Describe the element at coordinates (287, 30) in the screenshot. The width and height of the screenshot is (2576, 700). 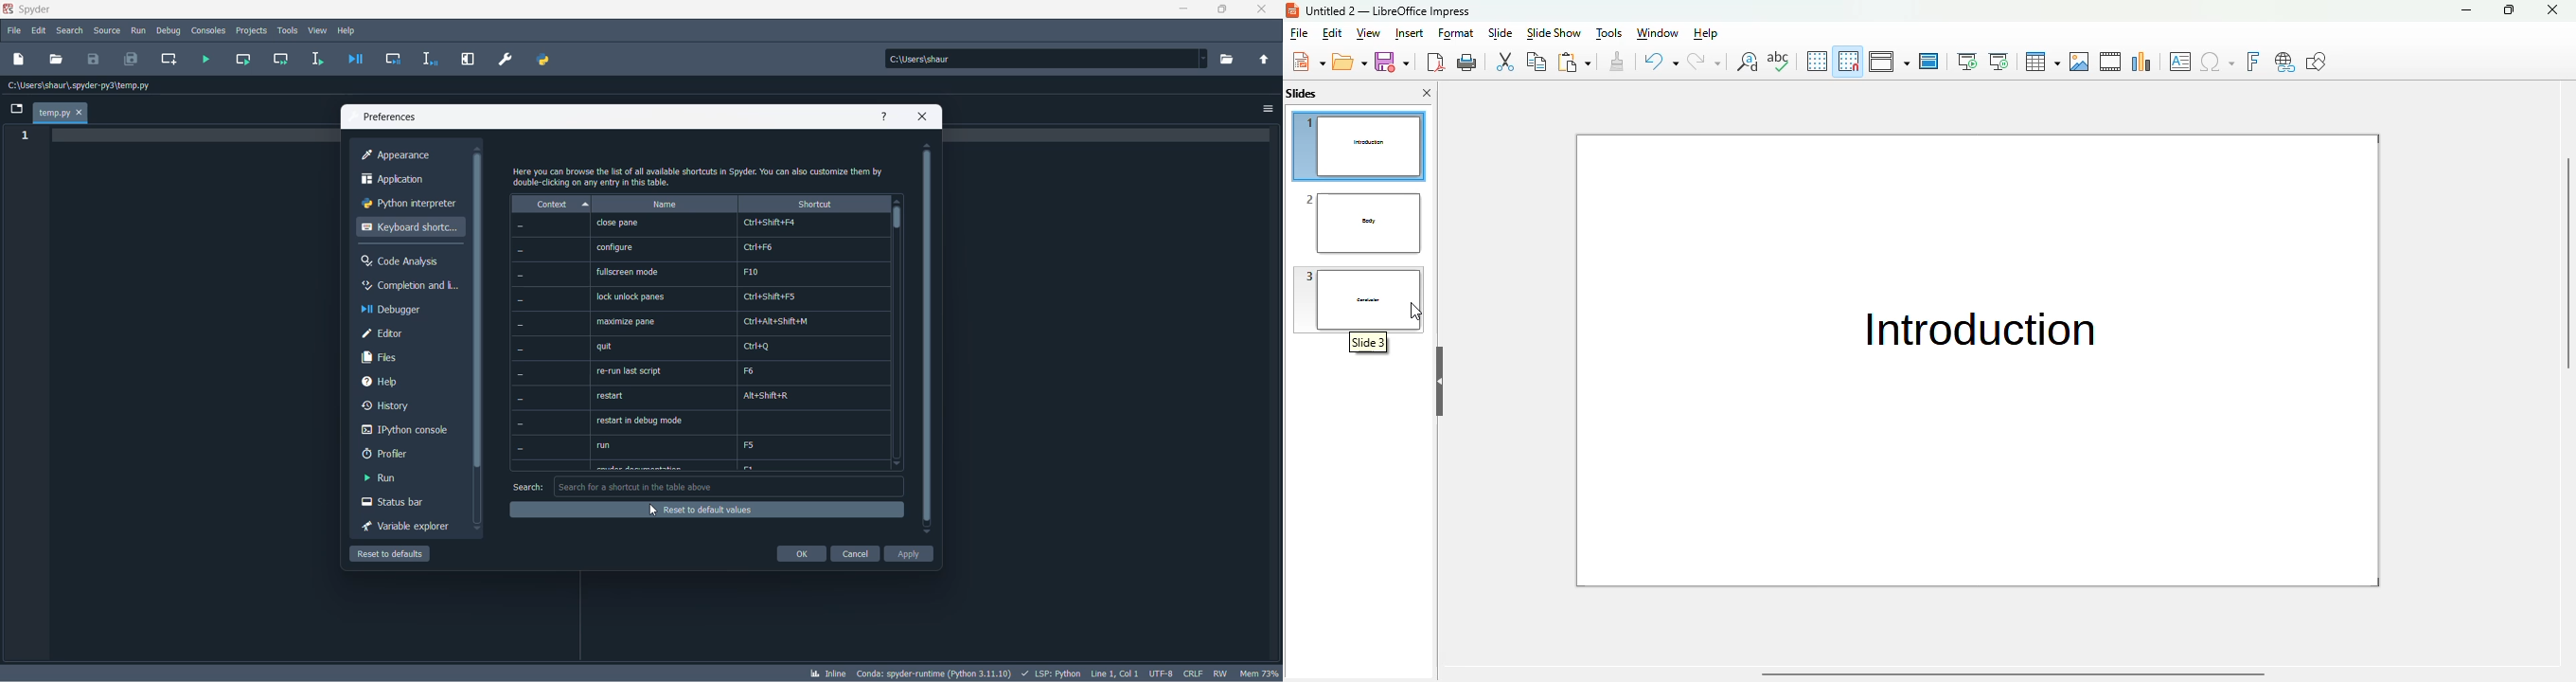
I see `tools` at that location.